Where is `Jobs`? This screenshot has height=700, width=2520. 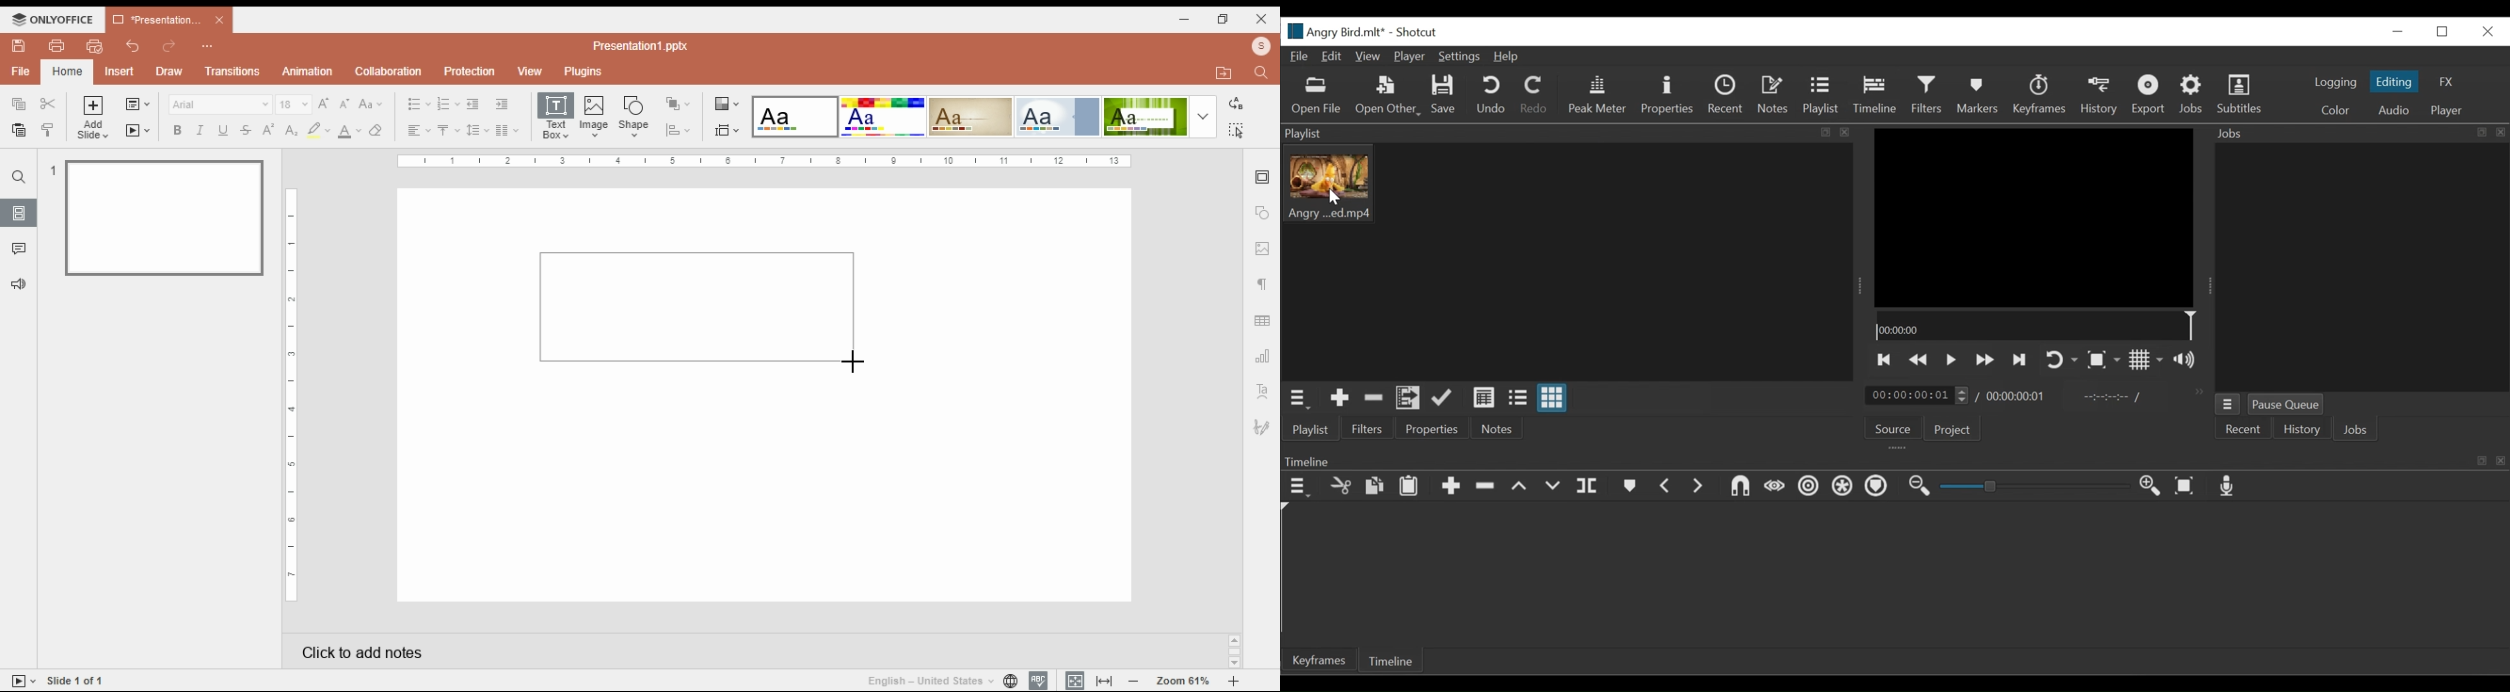 Jobs is located at coordinates (2193, 94).